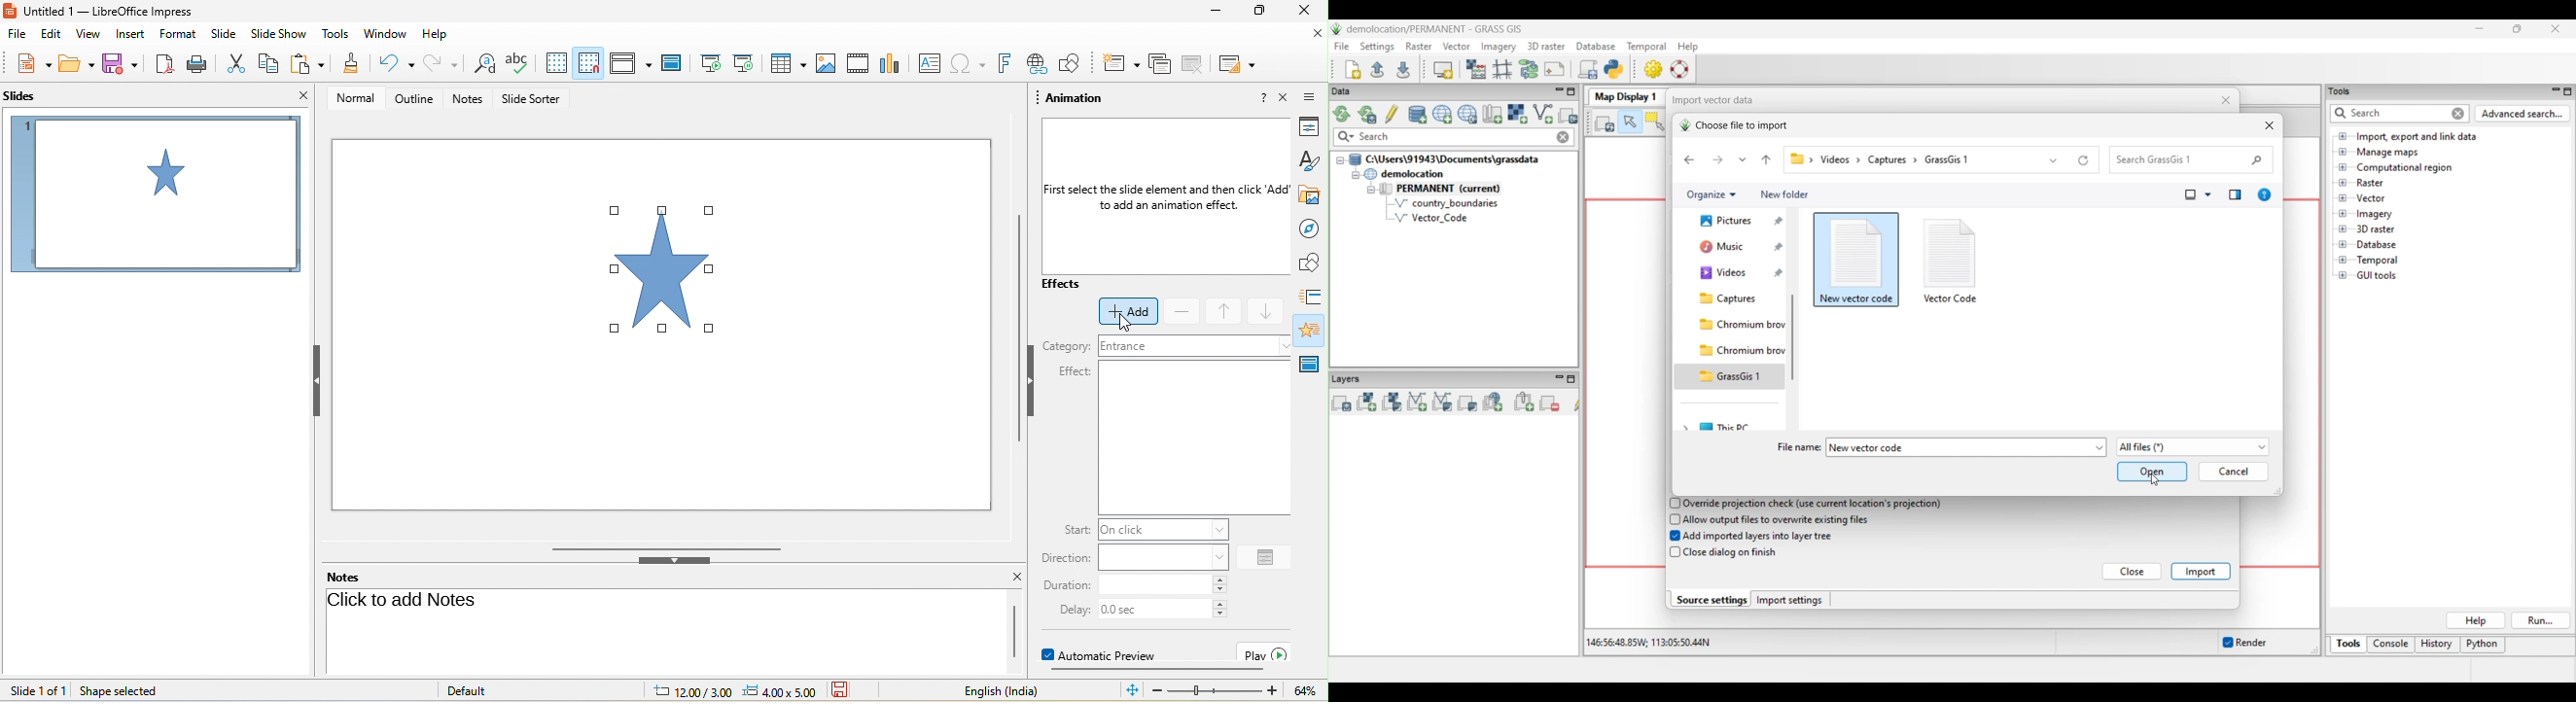 Image resolution: width=2576 pixels, height=728 pixels. Describe the element at coordinates (691, 692) in the screenshot. I see `cursor location: 12.00/3.00` at that location.